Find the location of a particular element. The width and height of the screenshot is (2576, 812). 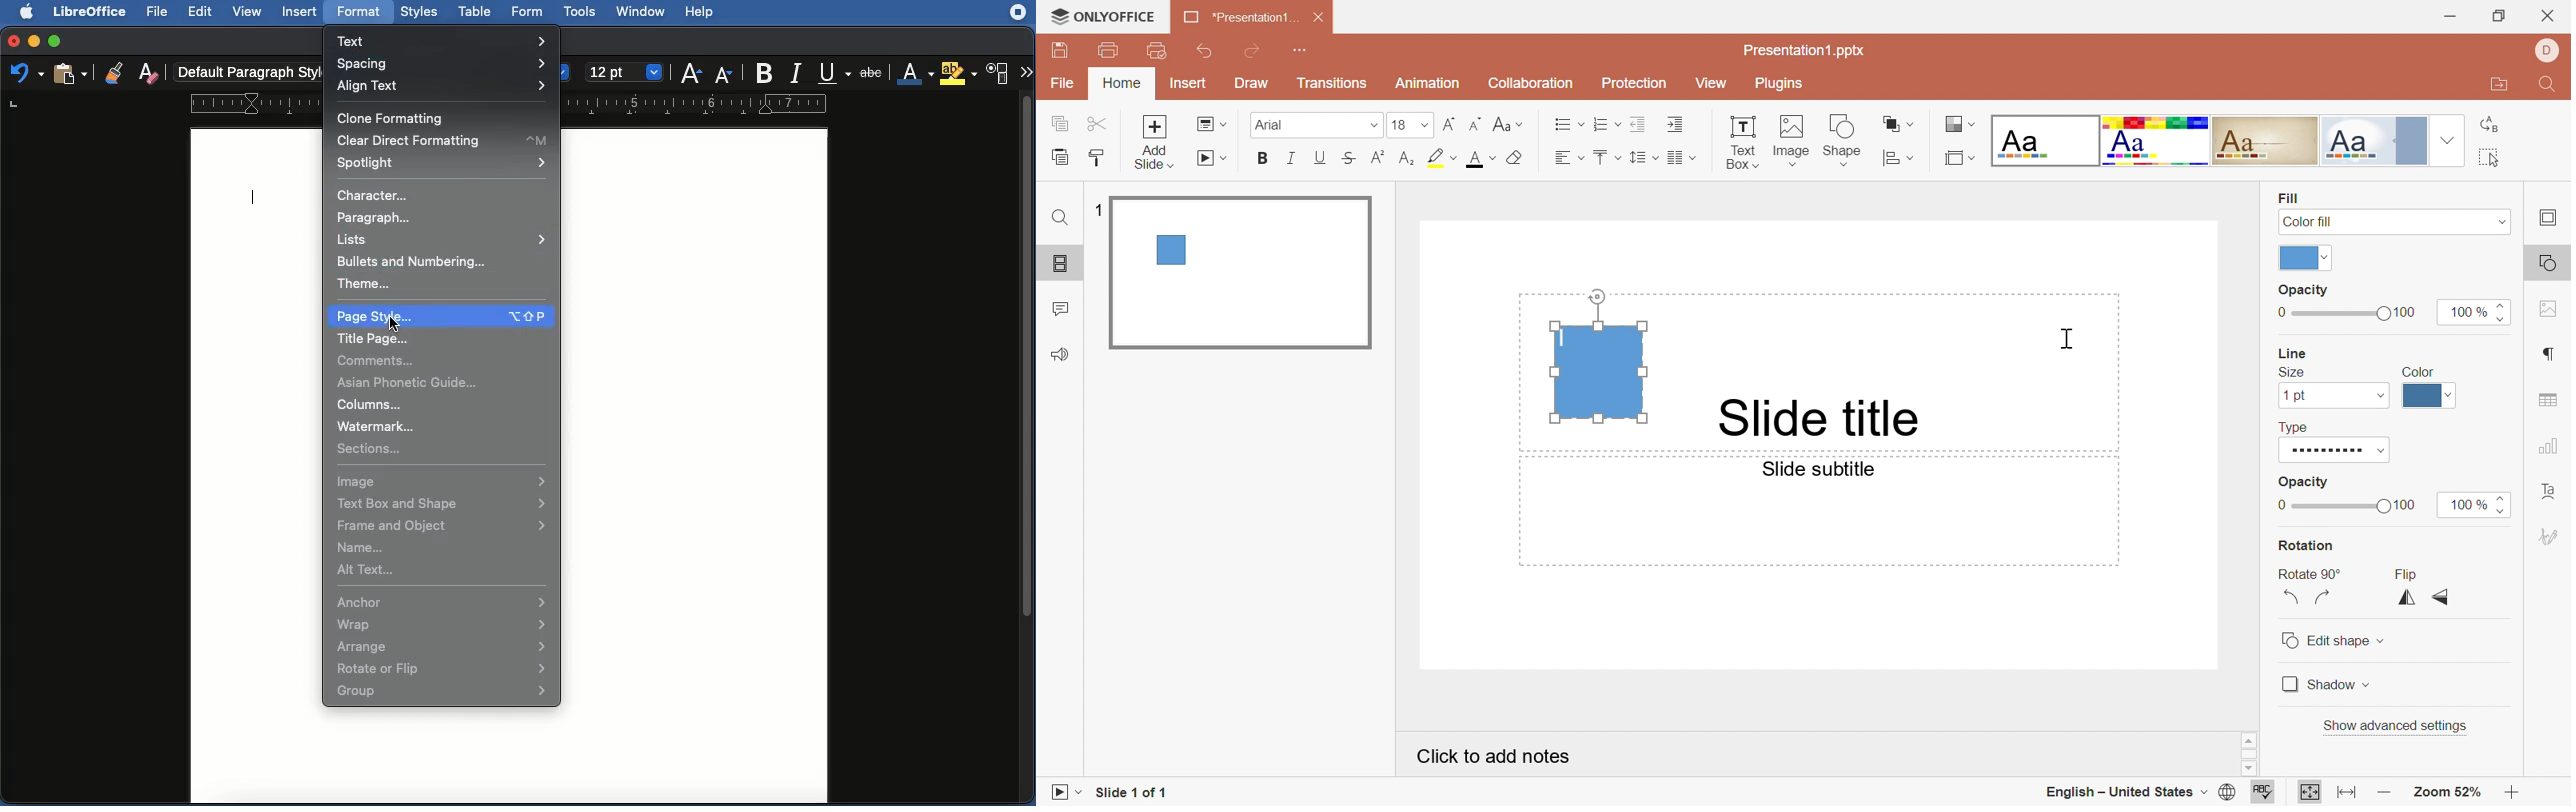

View is located at coordinates (1716, 86).